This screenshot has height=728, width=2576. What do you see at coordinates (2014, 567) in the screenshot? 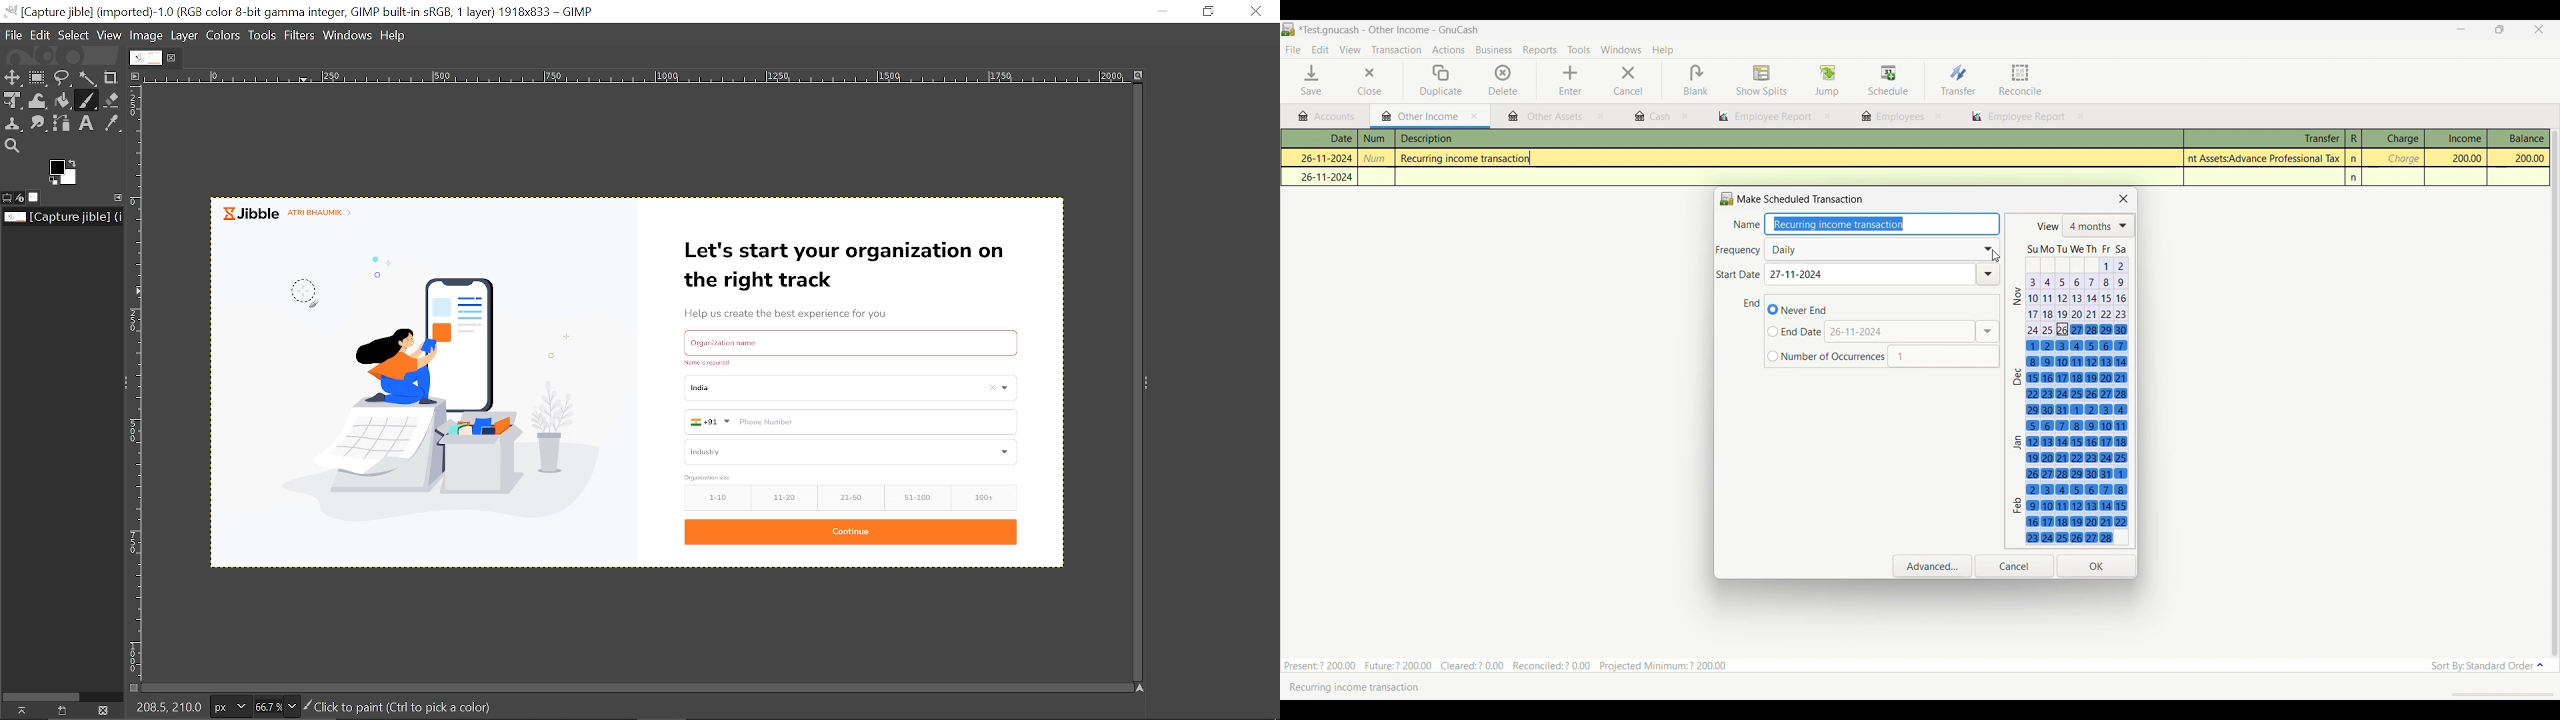
I see `Cancel inputs` at bounding box center [2014, 567].